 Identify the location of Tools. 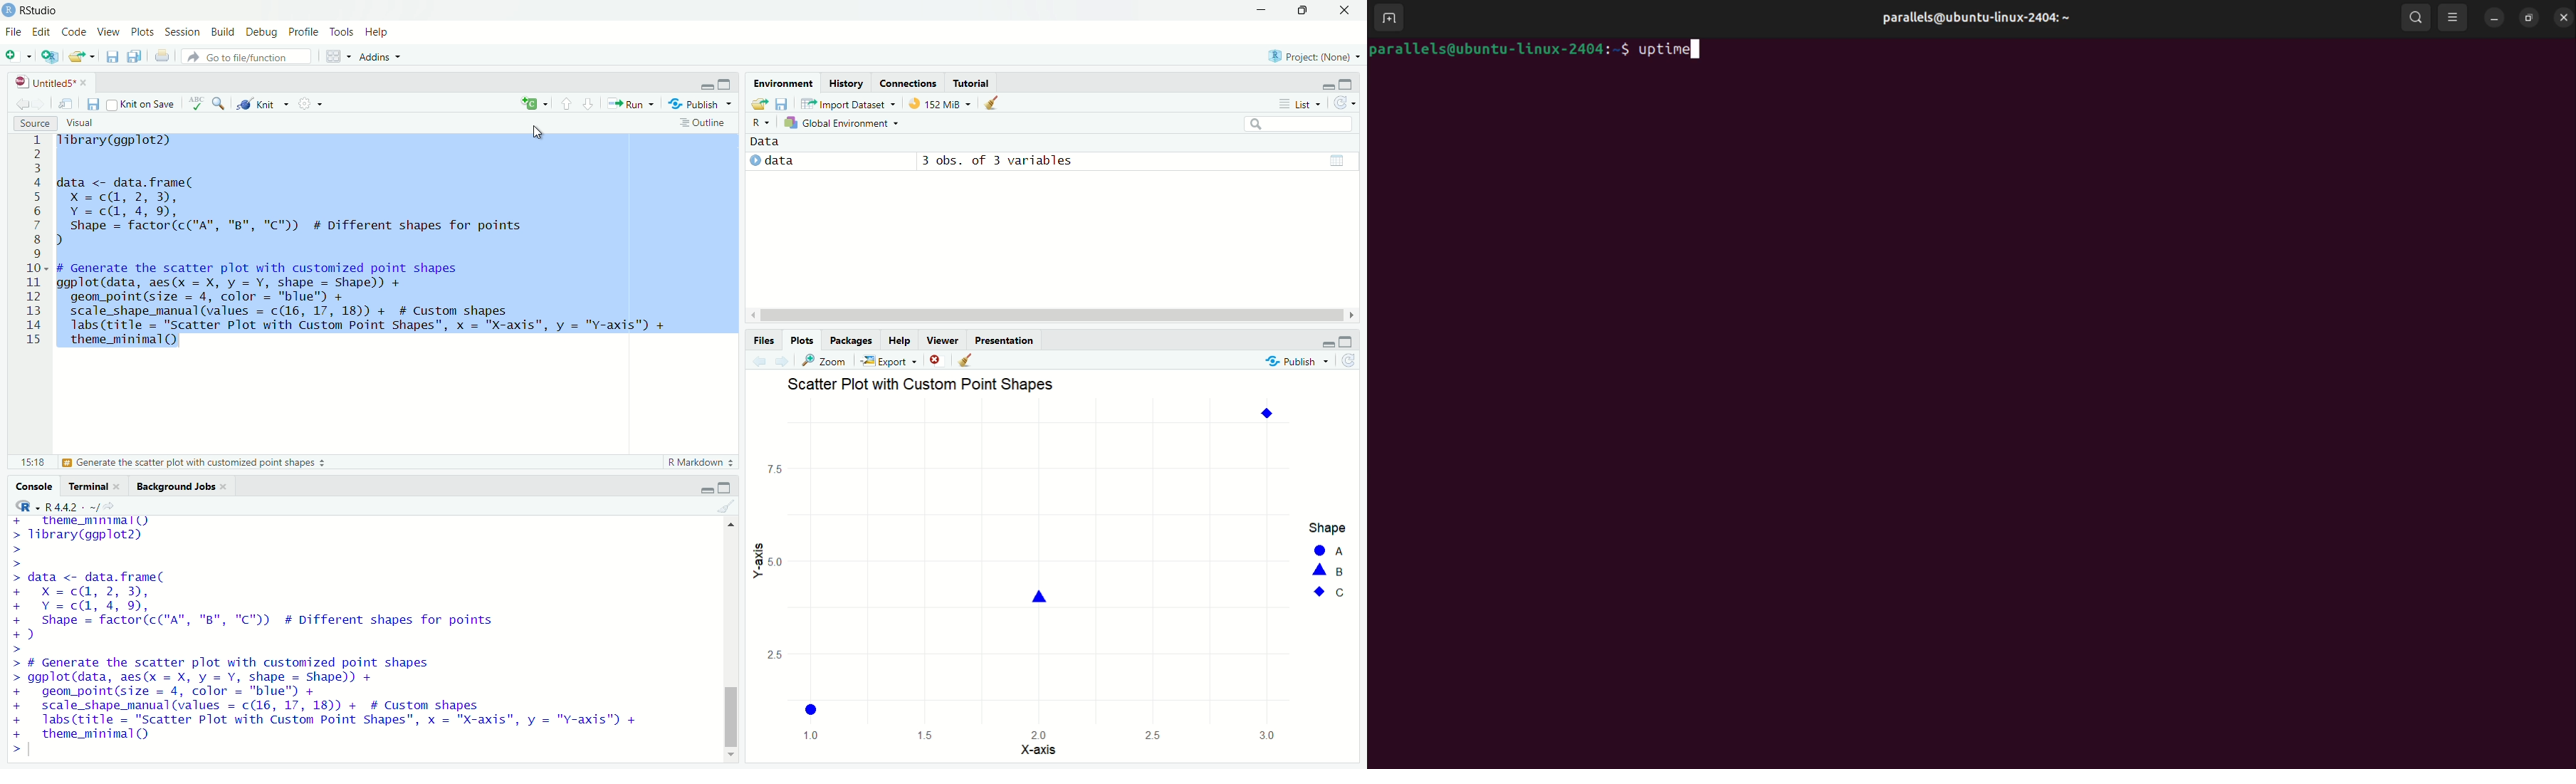
(342, 31).